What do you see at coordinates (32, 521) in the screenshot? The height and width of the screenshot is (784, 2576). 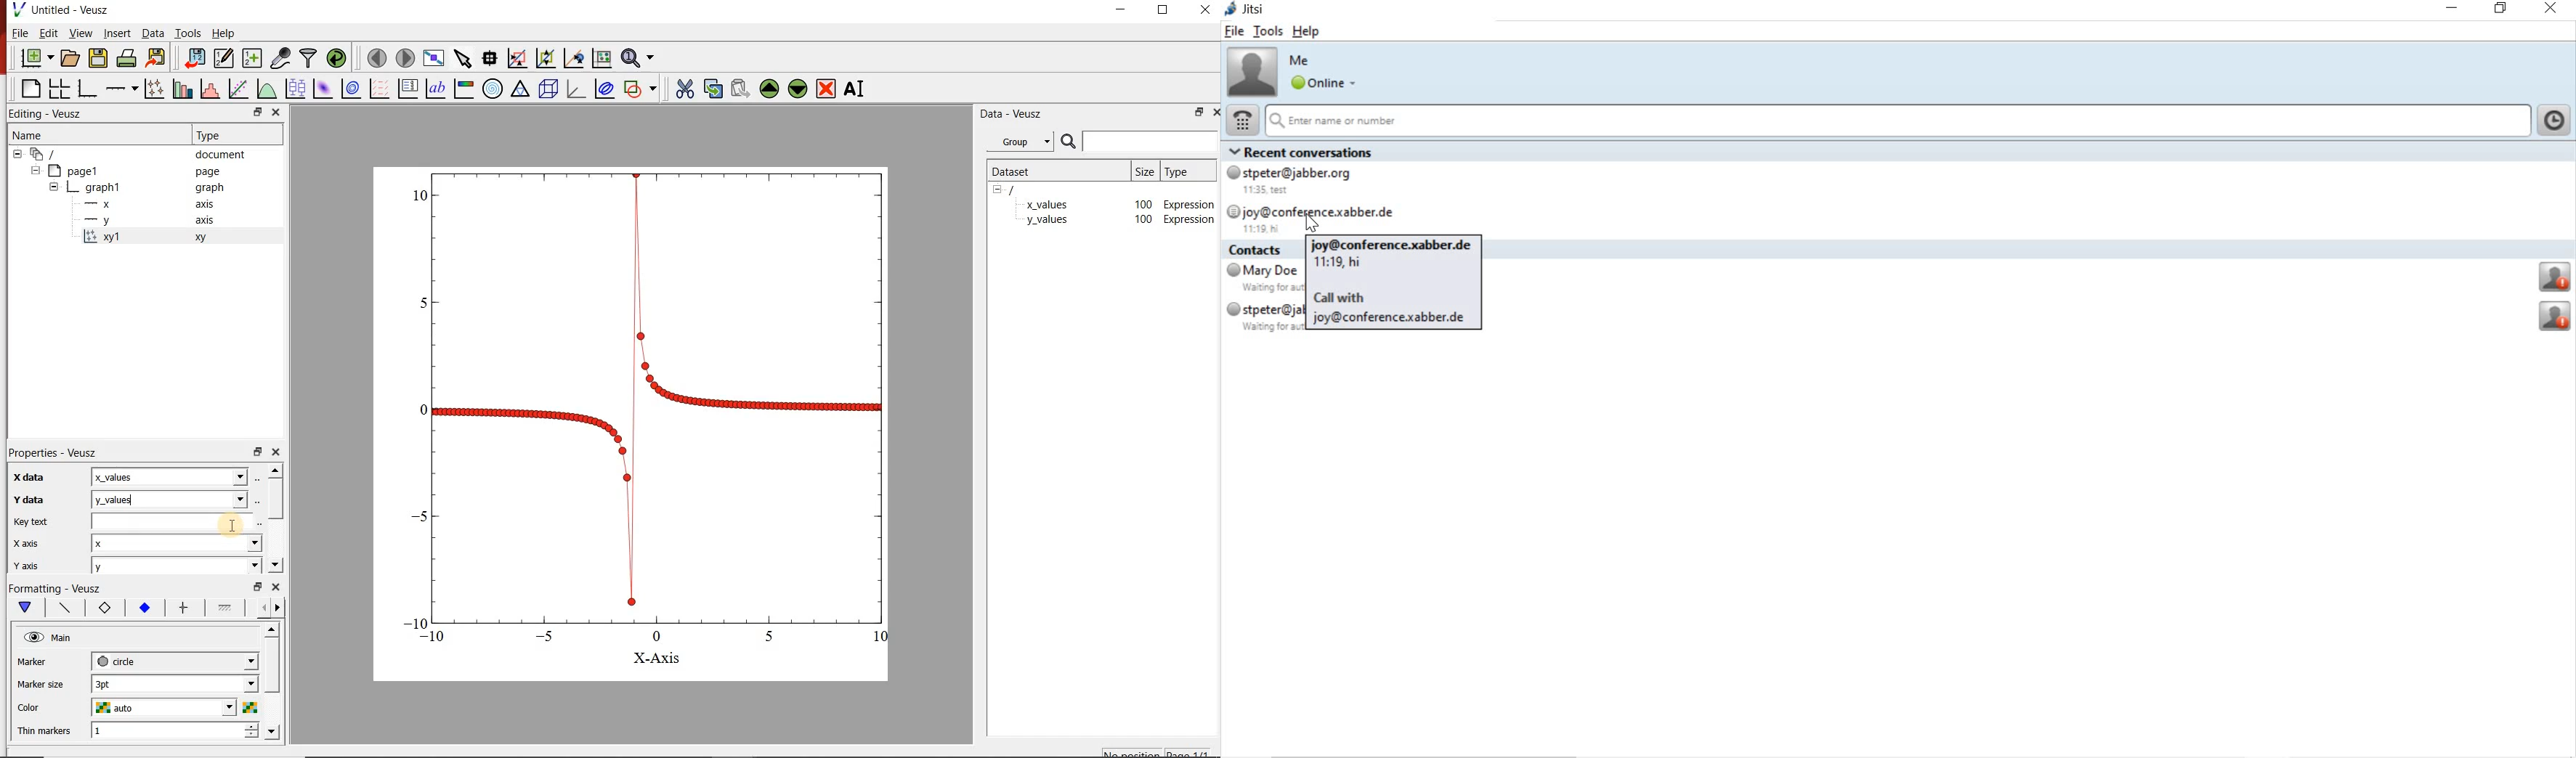 I see `Key text` at bounding box center [32, 521].